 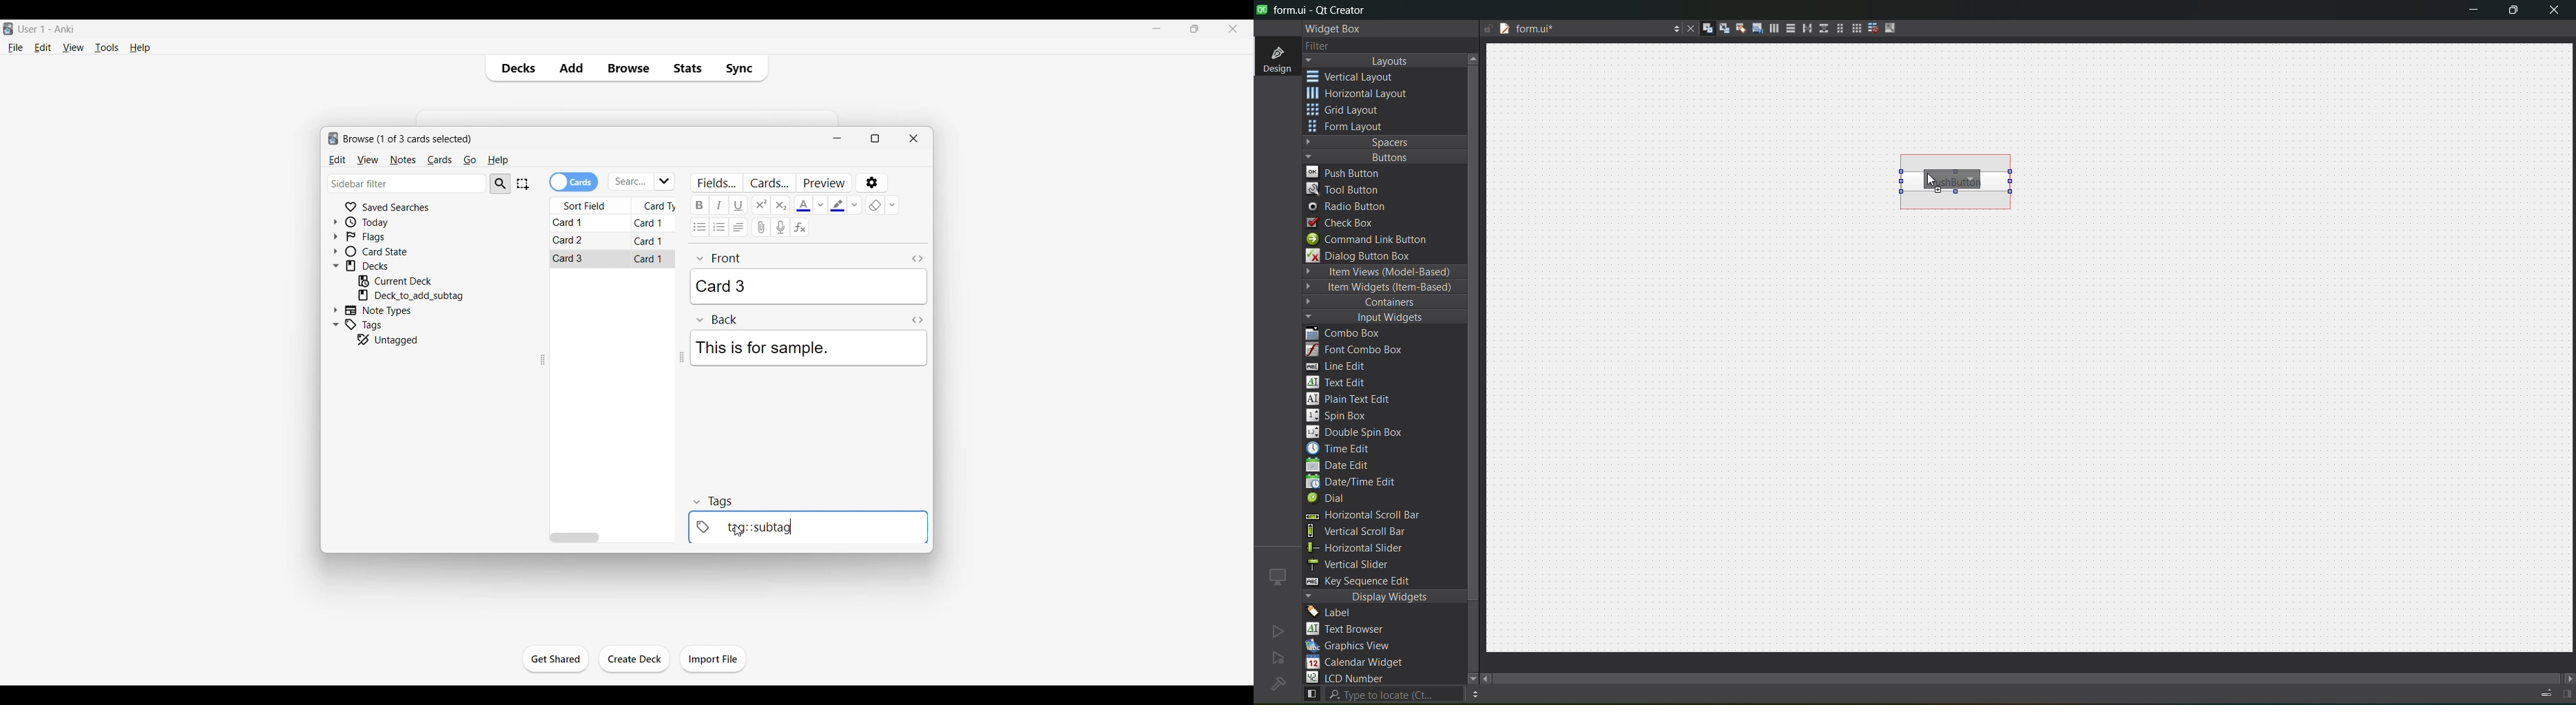 I want to click on Click to go to tags, so click(x=387, y=324).